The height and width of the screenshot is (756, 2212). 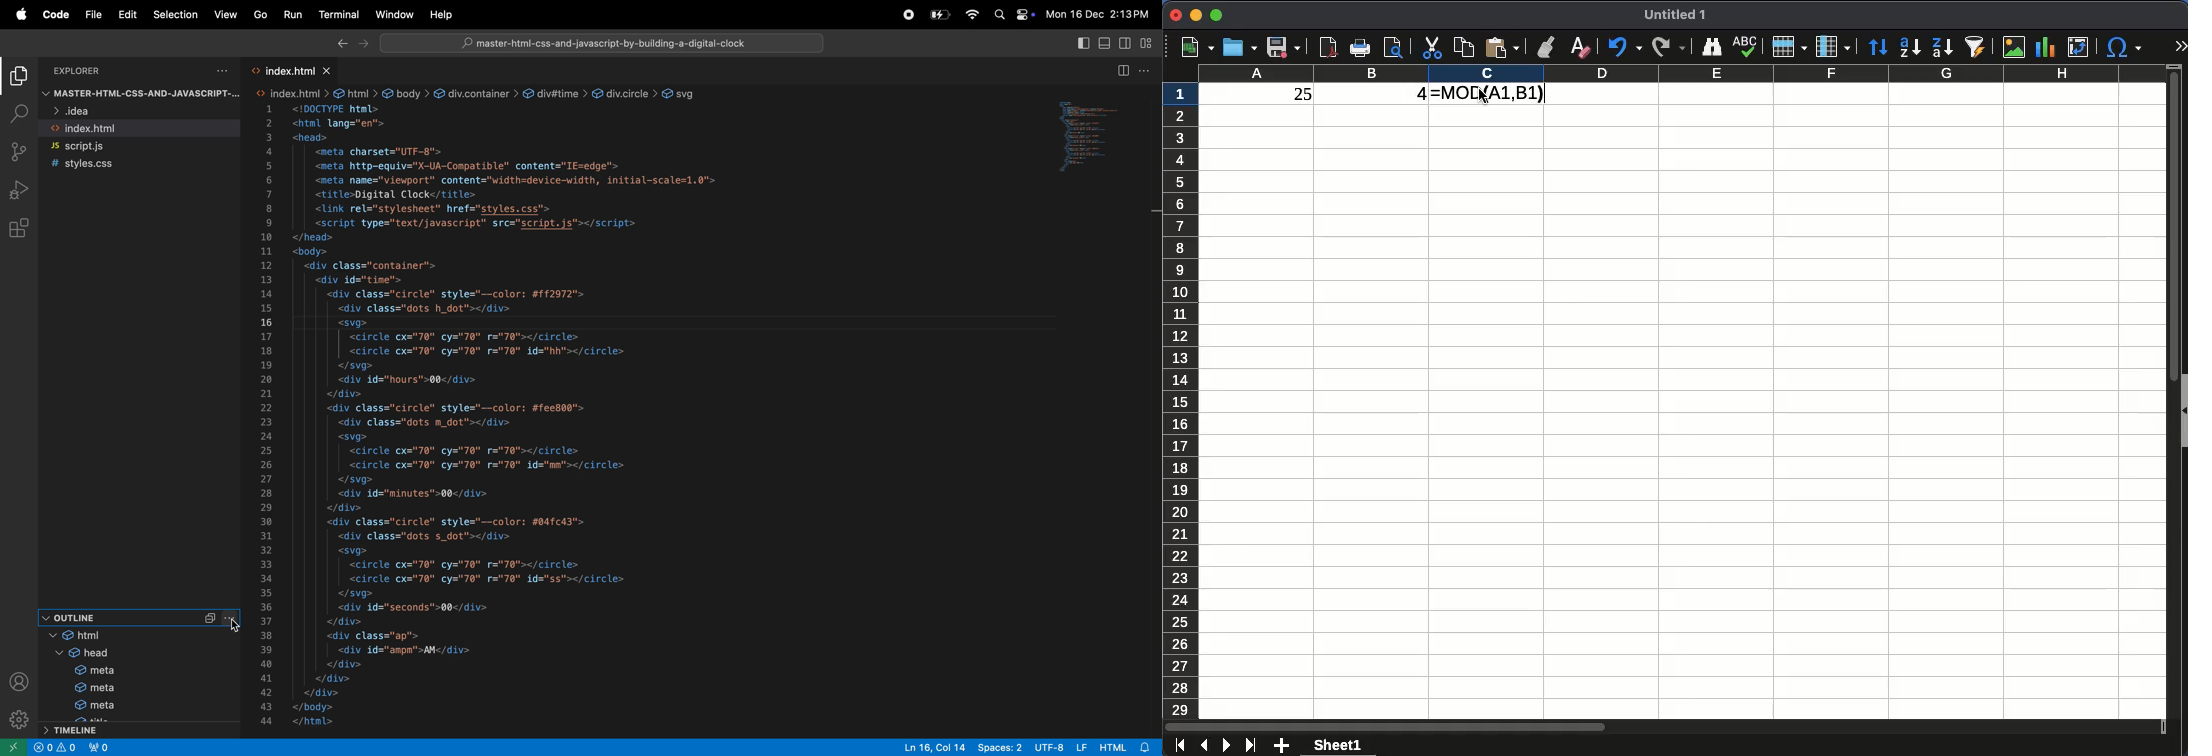 I want to click on profile, so click(x=21, y=682).